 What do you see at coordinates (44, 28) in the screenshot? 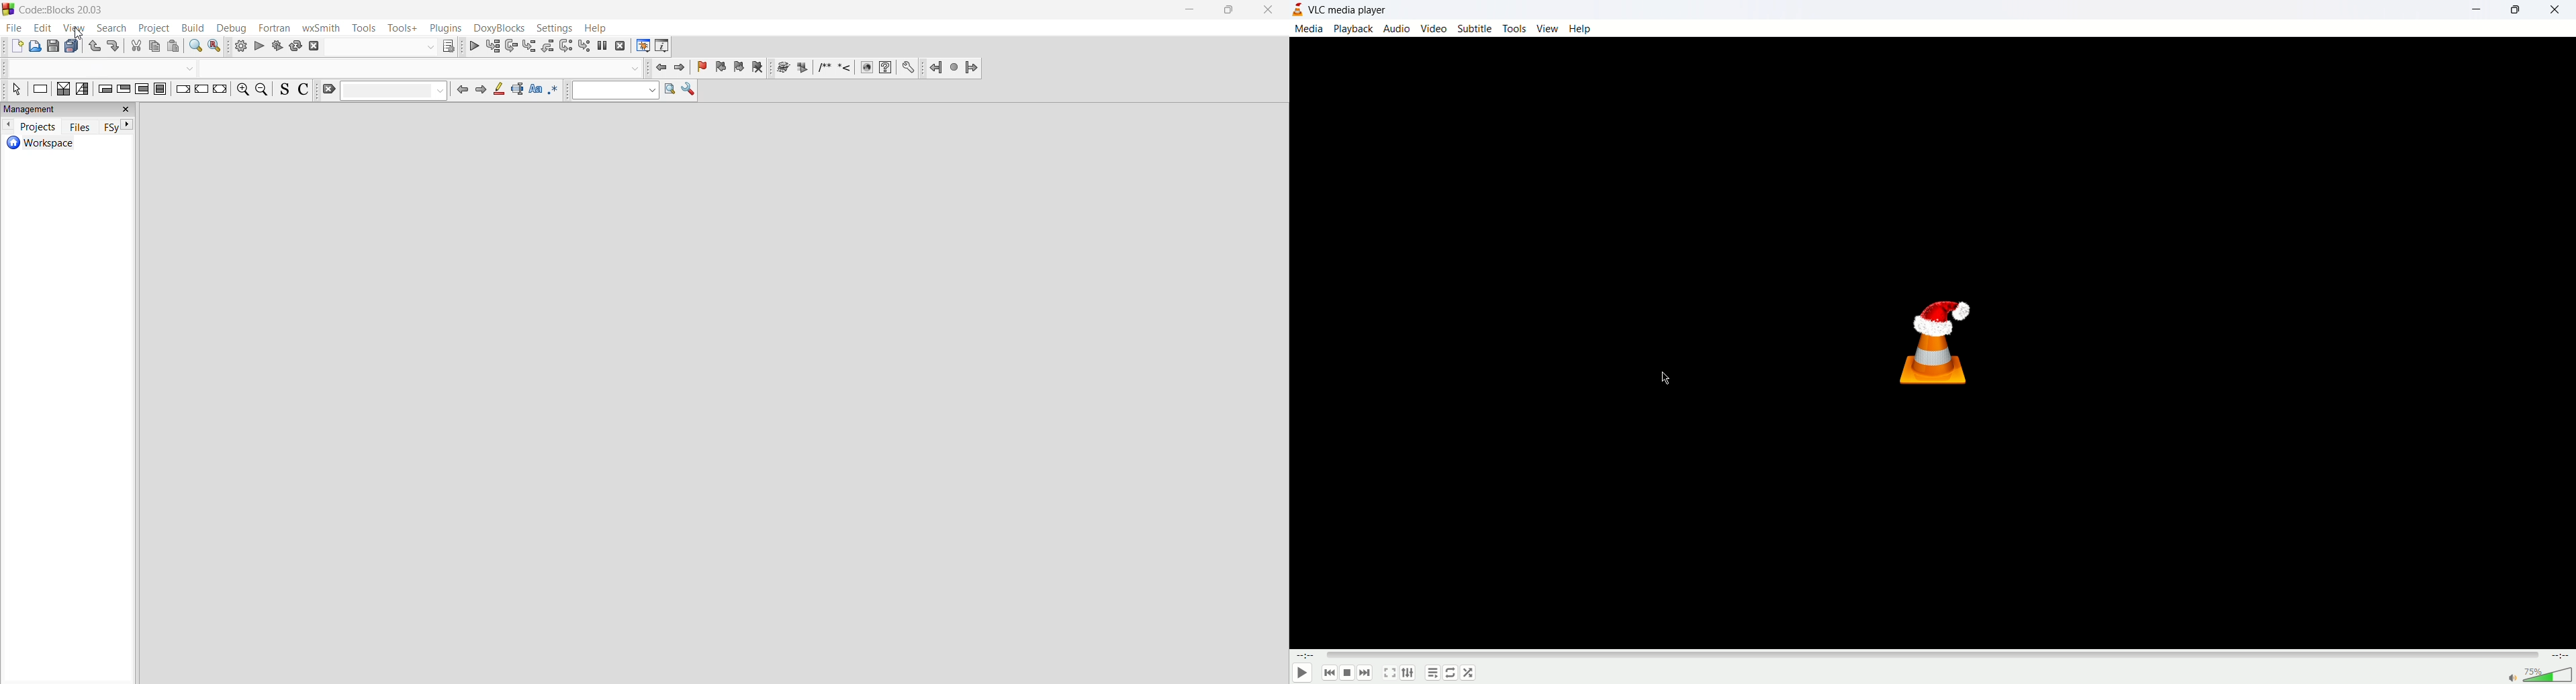
I see `edit` at bounding box center [44, 28].